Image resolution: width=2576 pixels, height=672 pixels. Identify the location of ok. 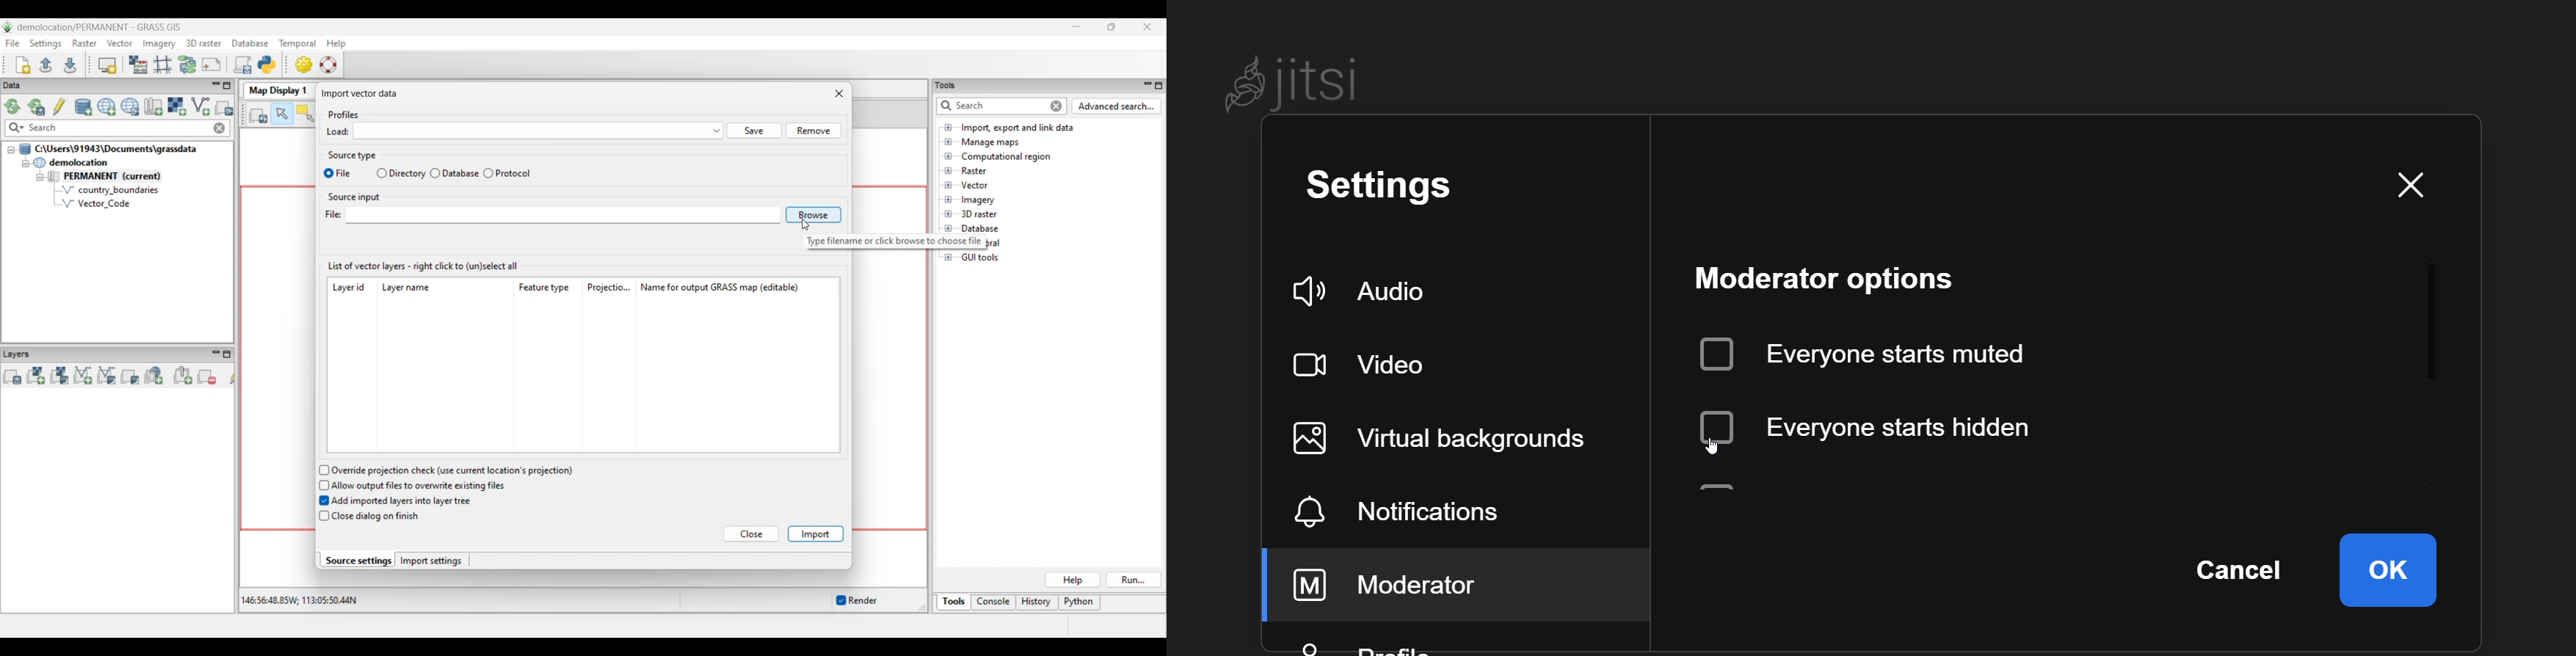
(2388, 567).